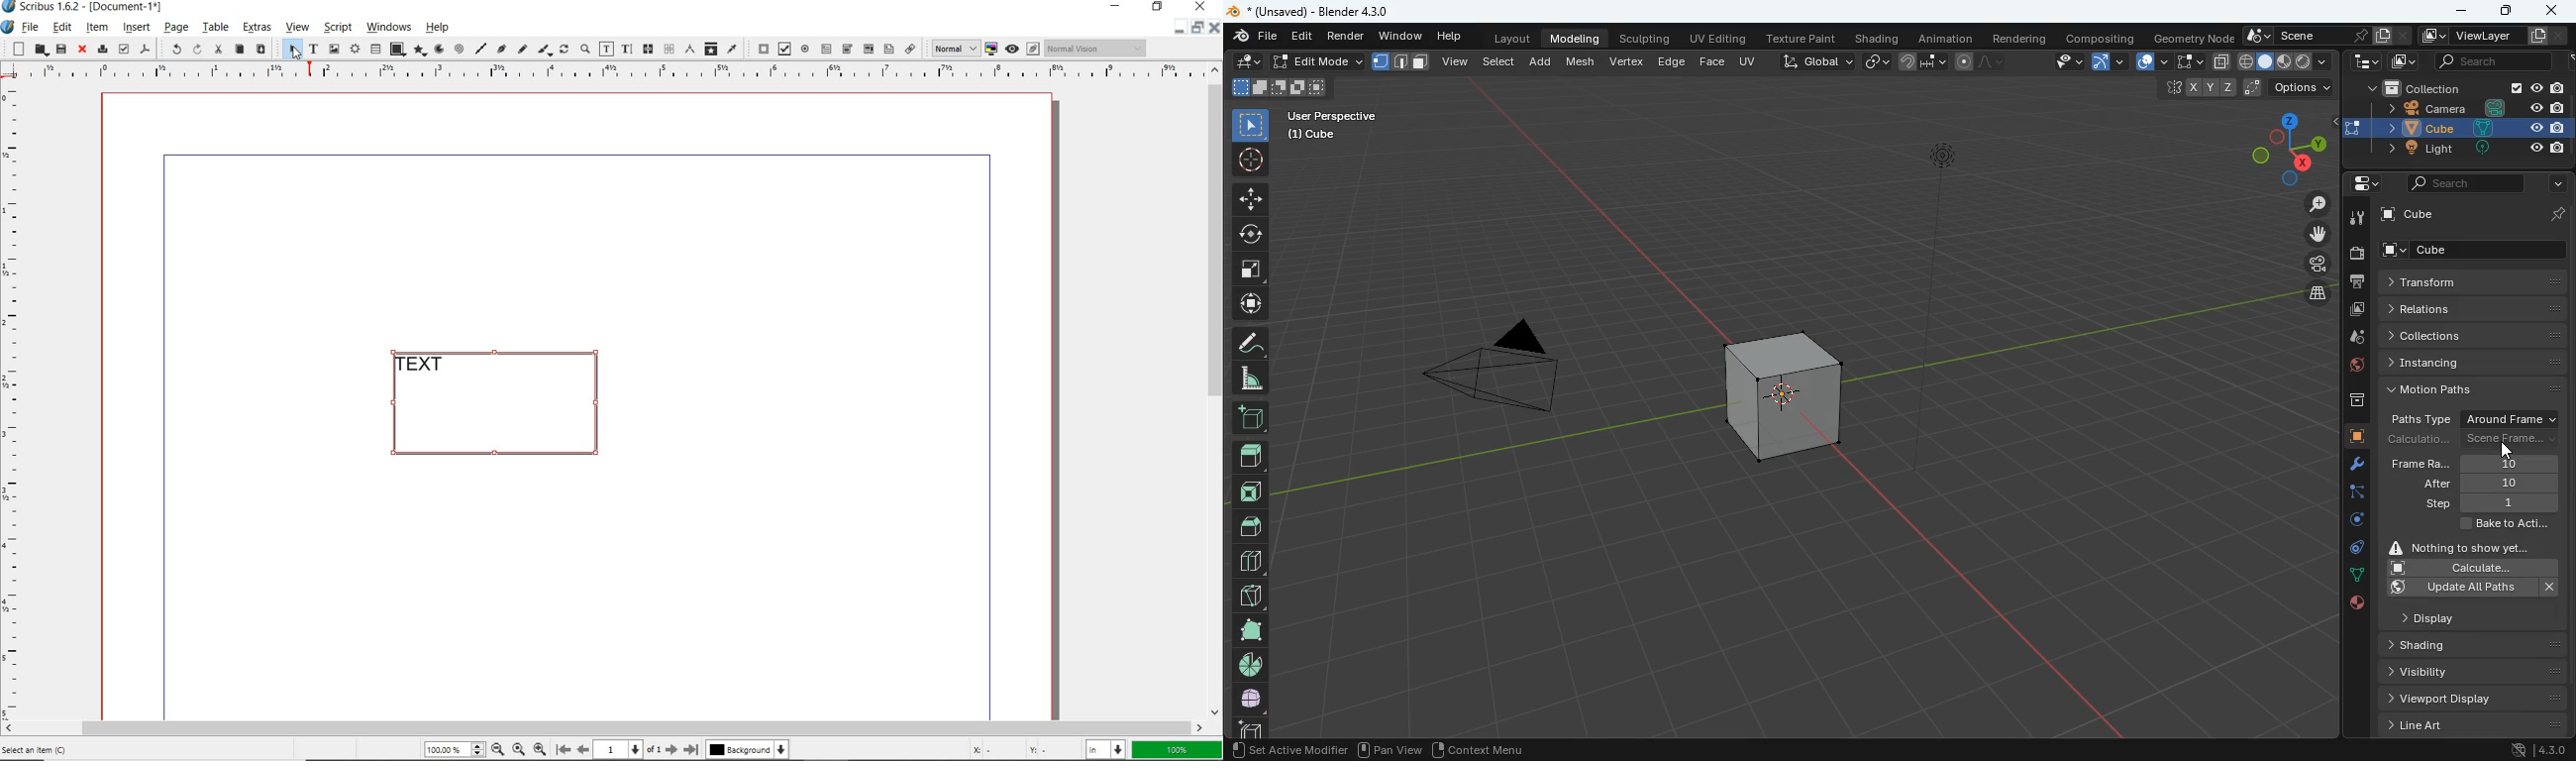  I want to click on table, so click(375, 50).